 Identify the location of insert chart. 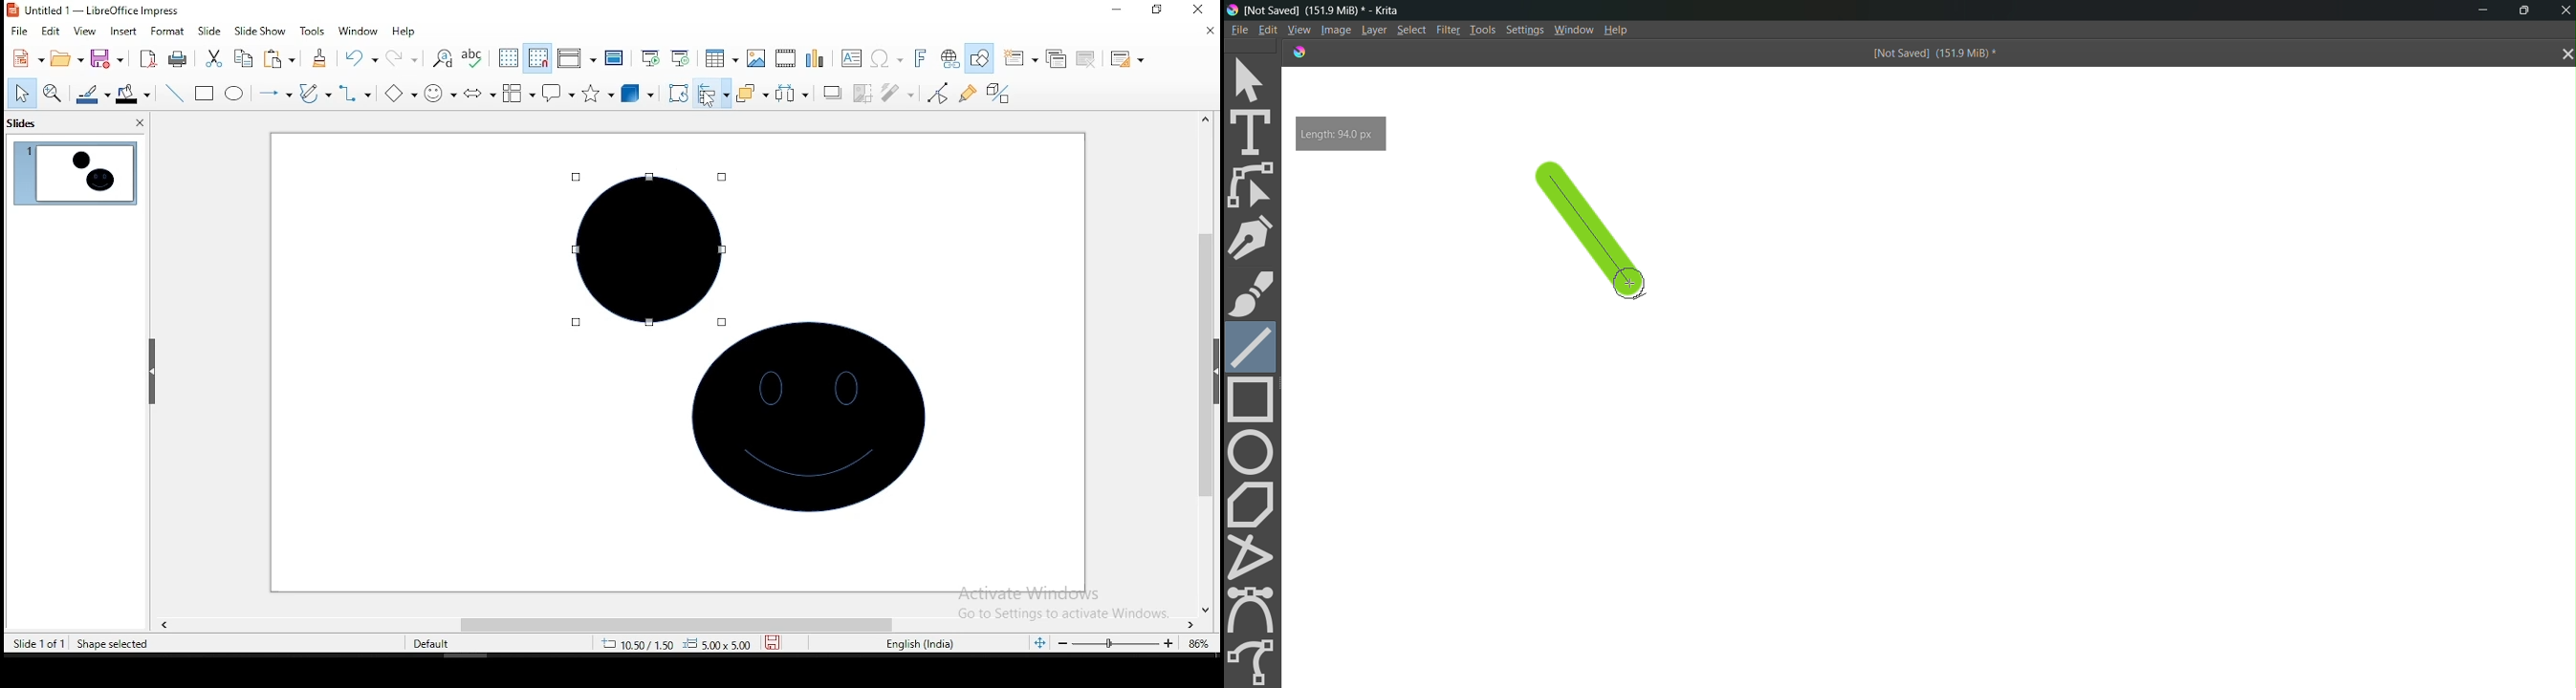
(815, 57).